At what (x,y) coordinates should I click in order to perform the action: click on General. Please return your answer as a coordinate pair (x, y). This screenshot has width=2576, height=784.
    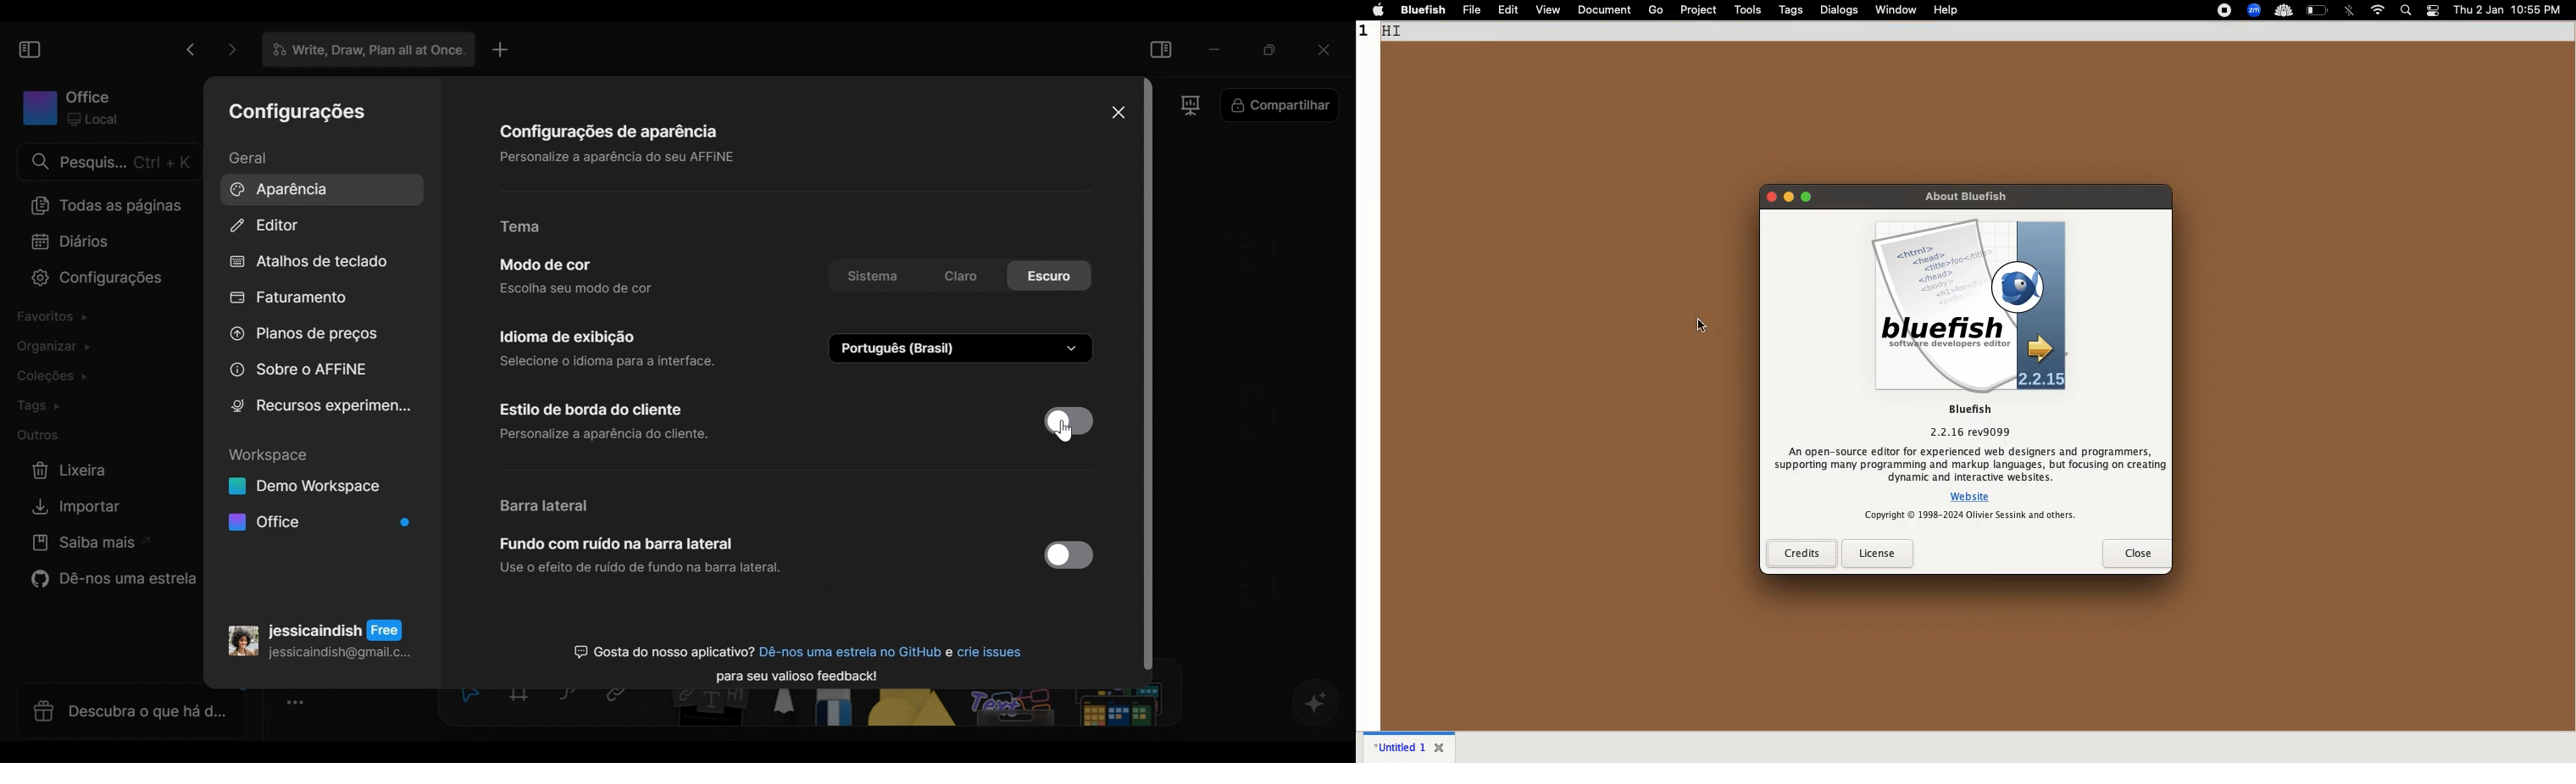
    Looking at the image, I should click on (259, 158).